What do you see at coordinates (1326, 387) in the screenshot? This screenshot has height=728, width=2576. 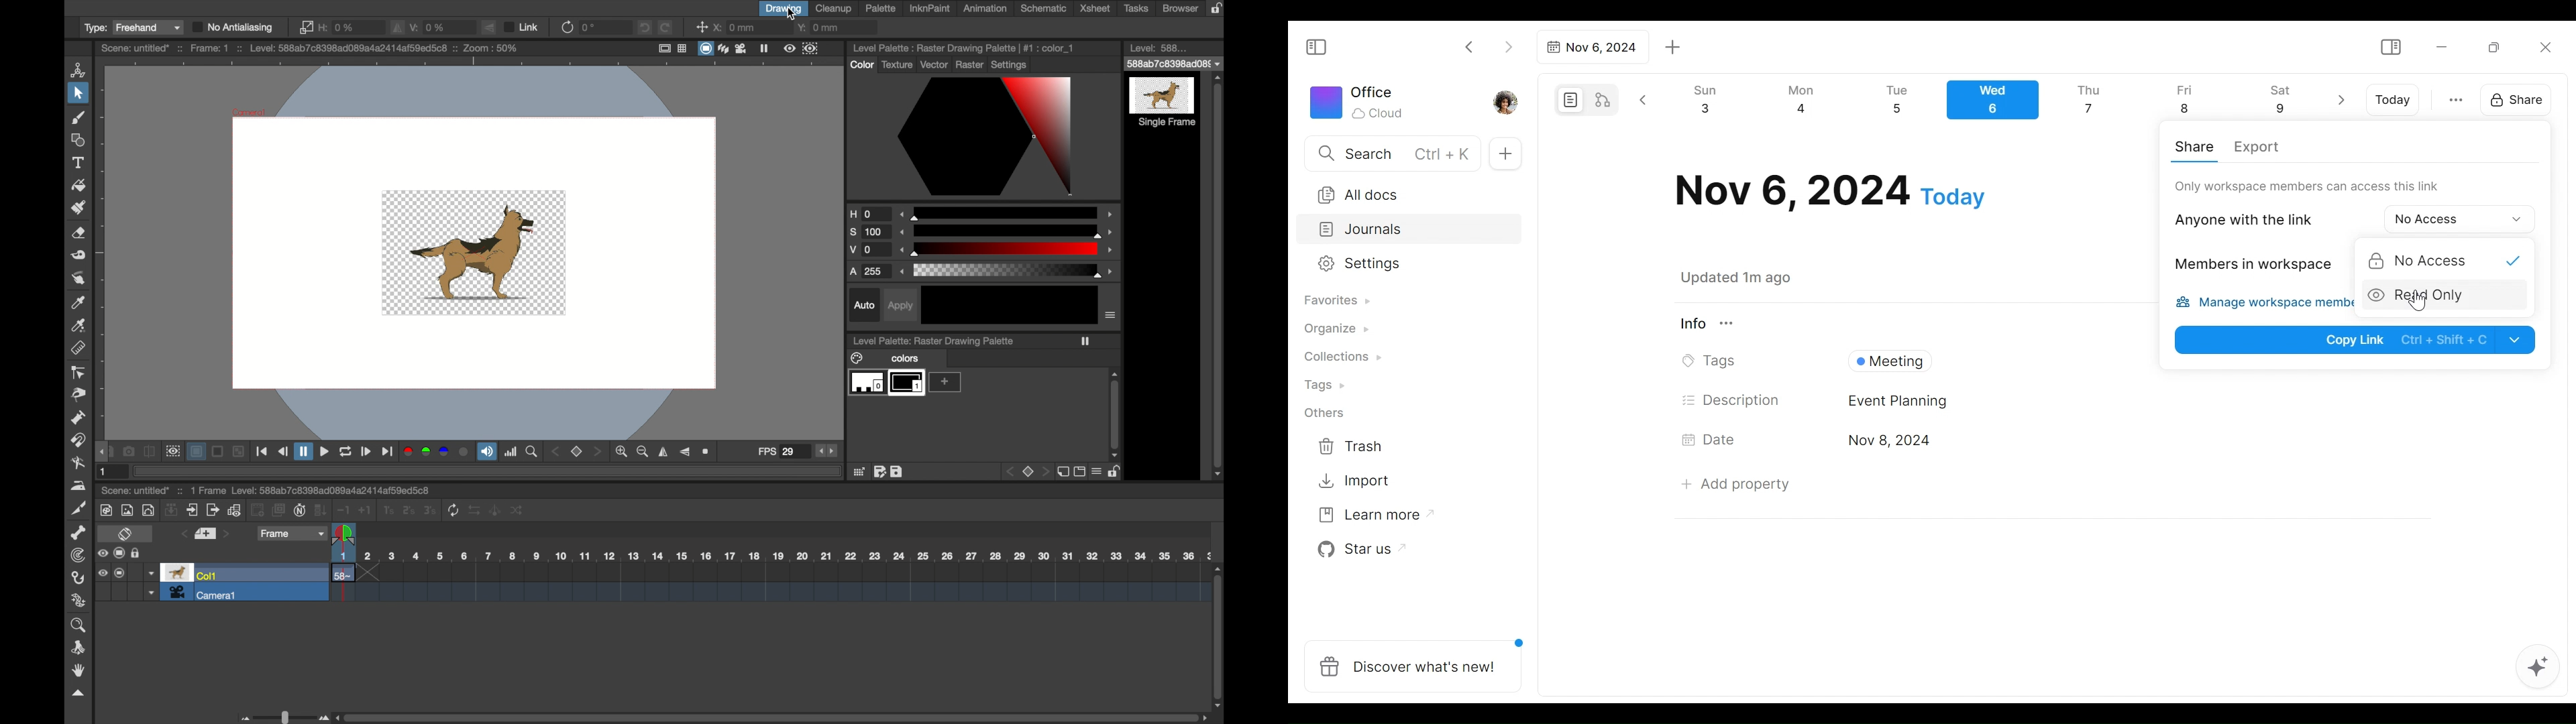 I see `Tags` at bounding box center [1326, 387].